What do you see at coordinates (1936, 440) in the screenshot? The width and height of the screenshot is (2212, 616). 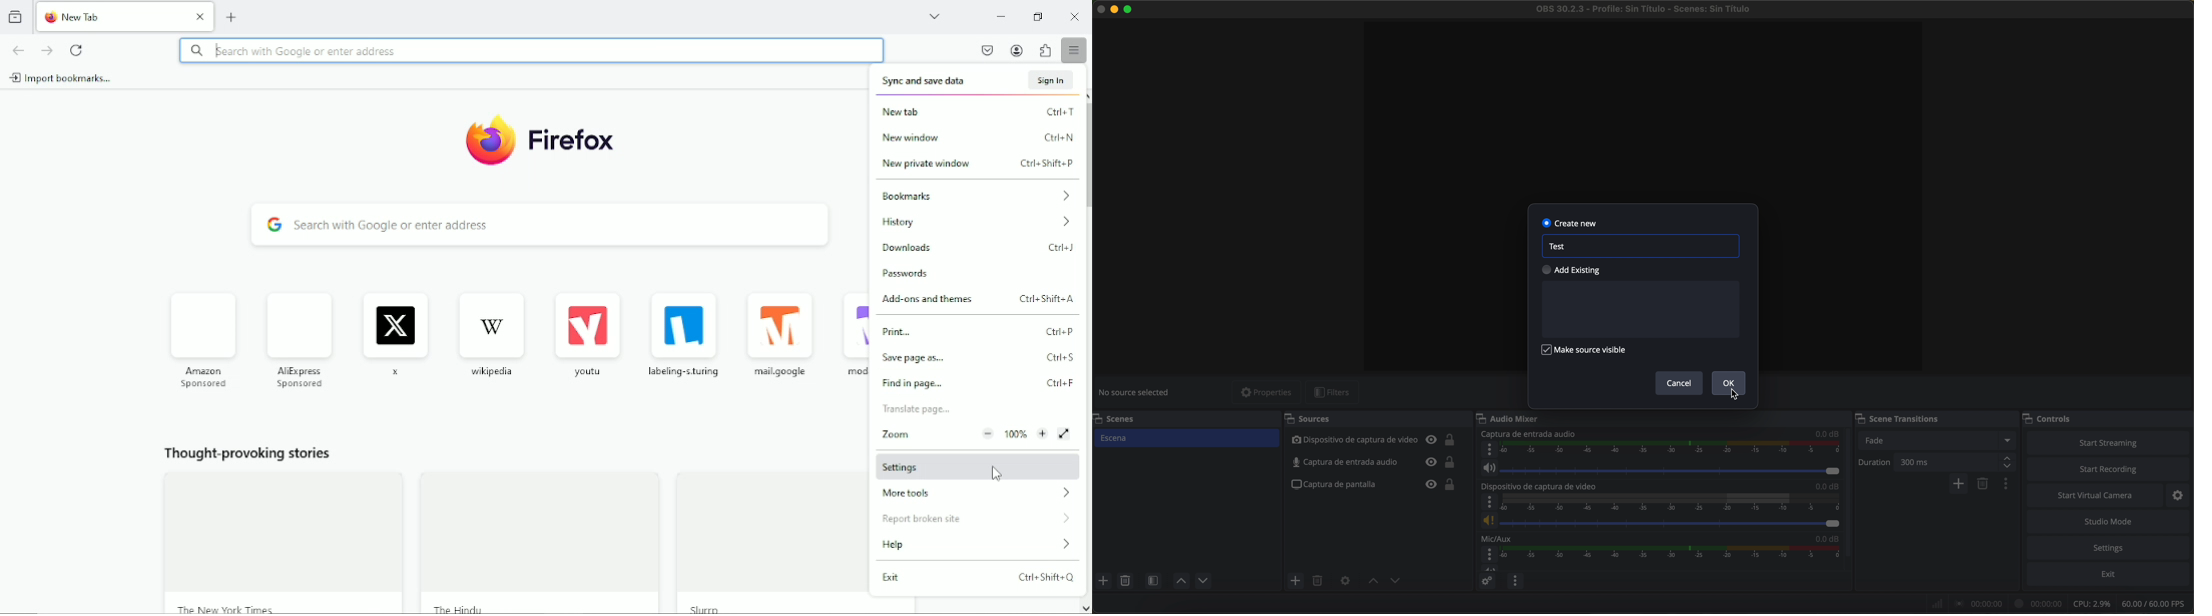 I see `fade` at bounding box center [1936, 440].